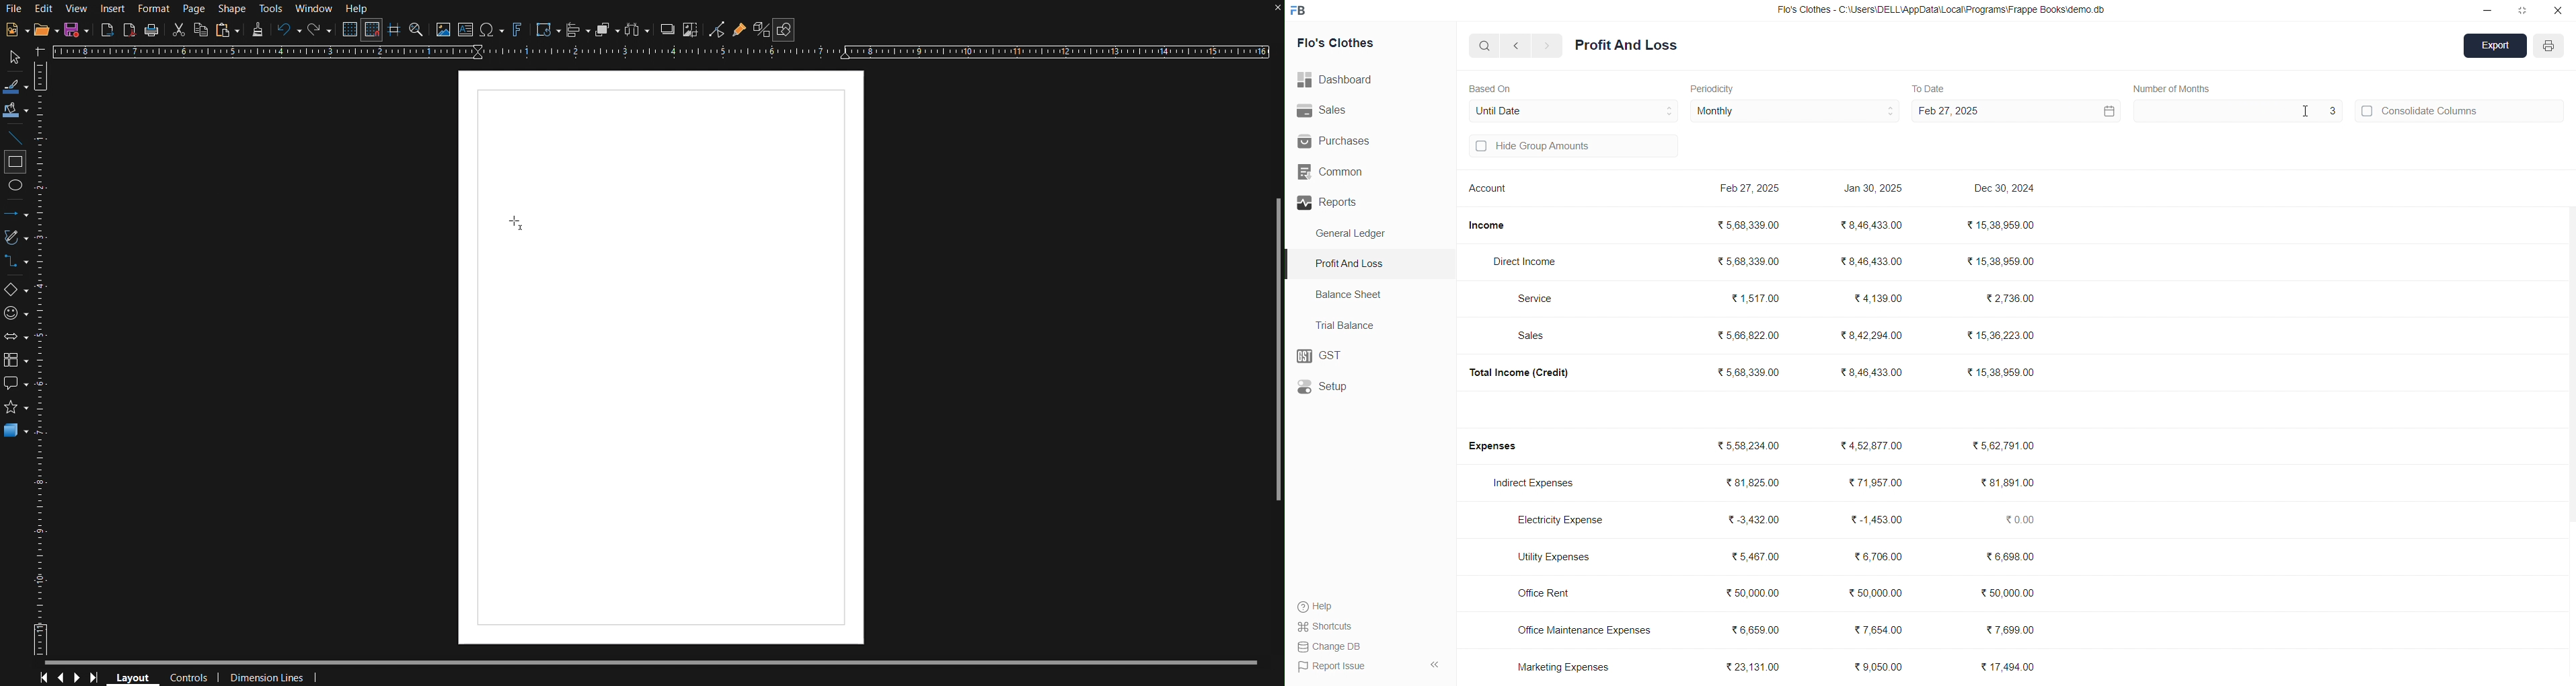  I want to click on Page, so click(194, 9).